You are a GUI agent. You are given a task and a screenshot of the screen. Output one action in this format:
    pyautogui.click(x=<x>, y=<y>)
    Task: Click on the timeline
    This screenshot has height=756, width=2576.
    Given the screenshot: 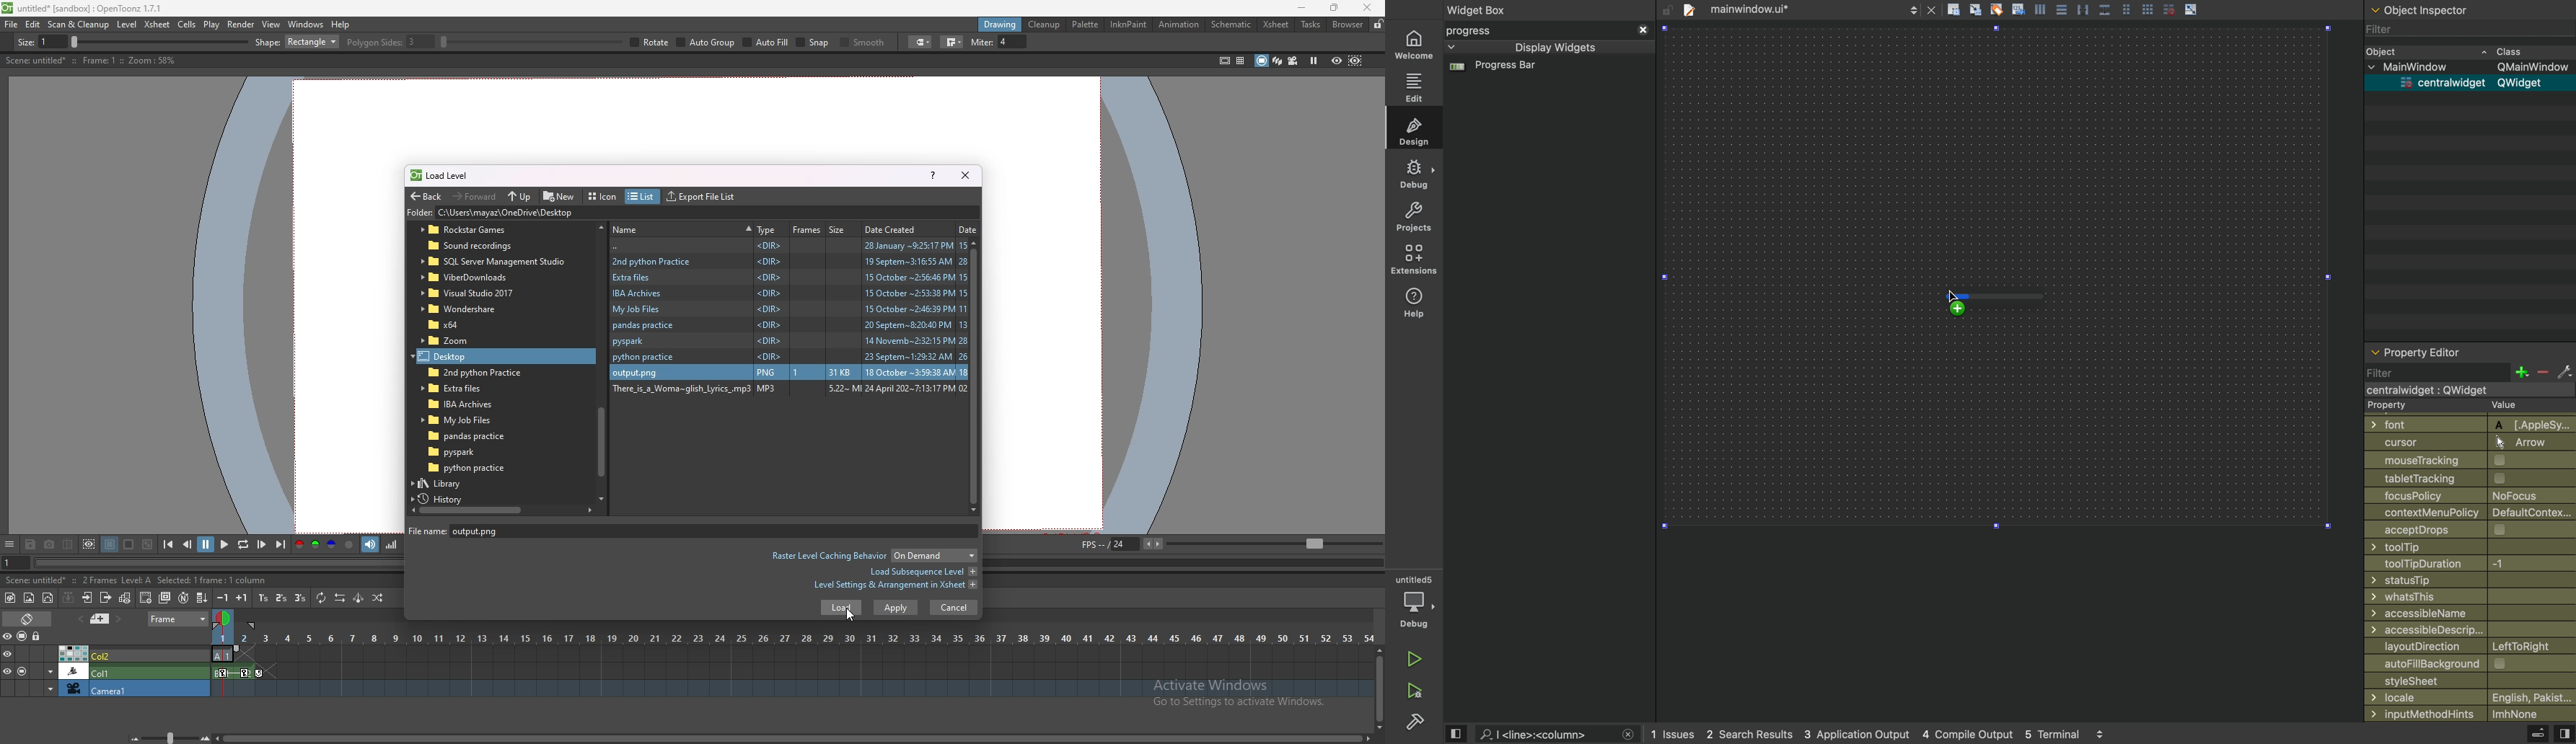 What is the action you would take?
    pyautogui.click(x=792, y=655)
    